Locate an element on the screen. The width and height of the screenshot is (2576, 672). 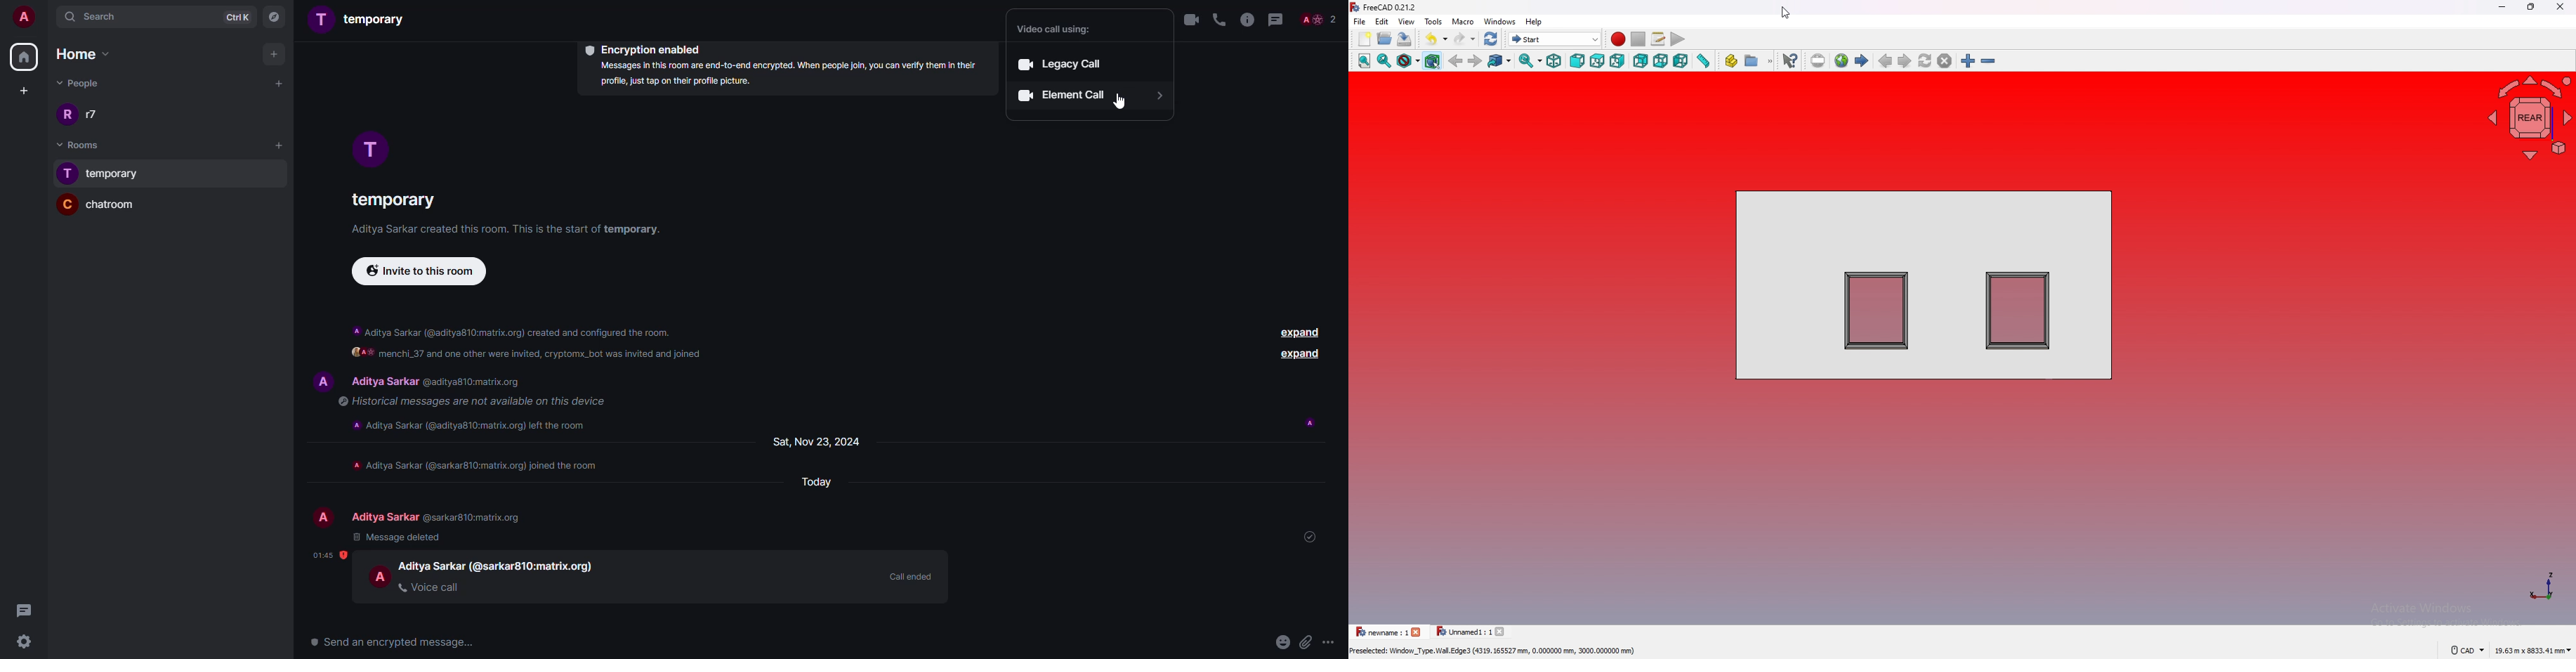
stop loading is located at coordinates (1945, 61).